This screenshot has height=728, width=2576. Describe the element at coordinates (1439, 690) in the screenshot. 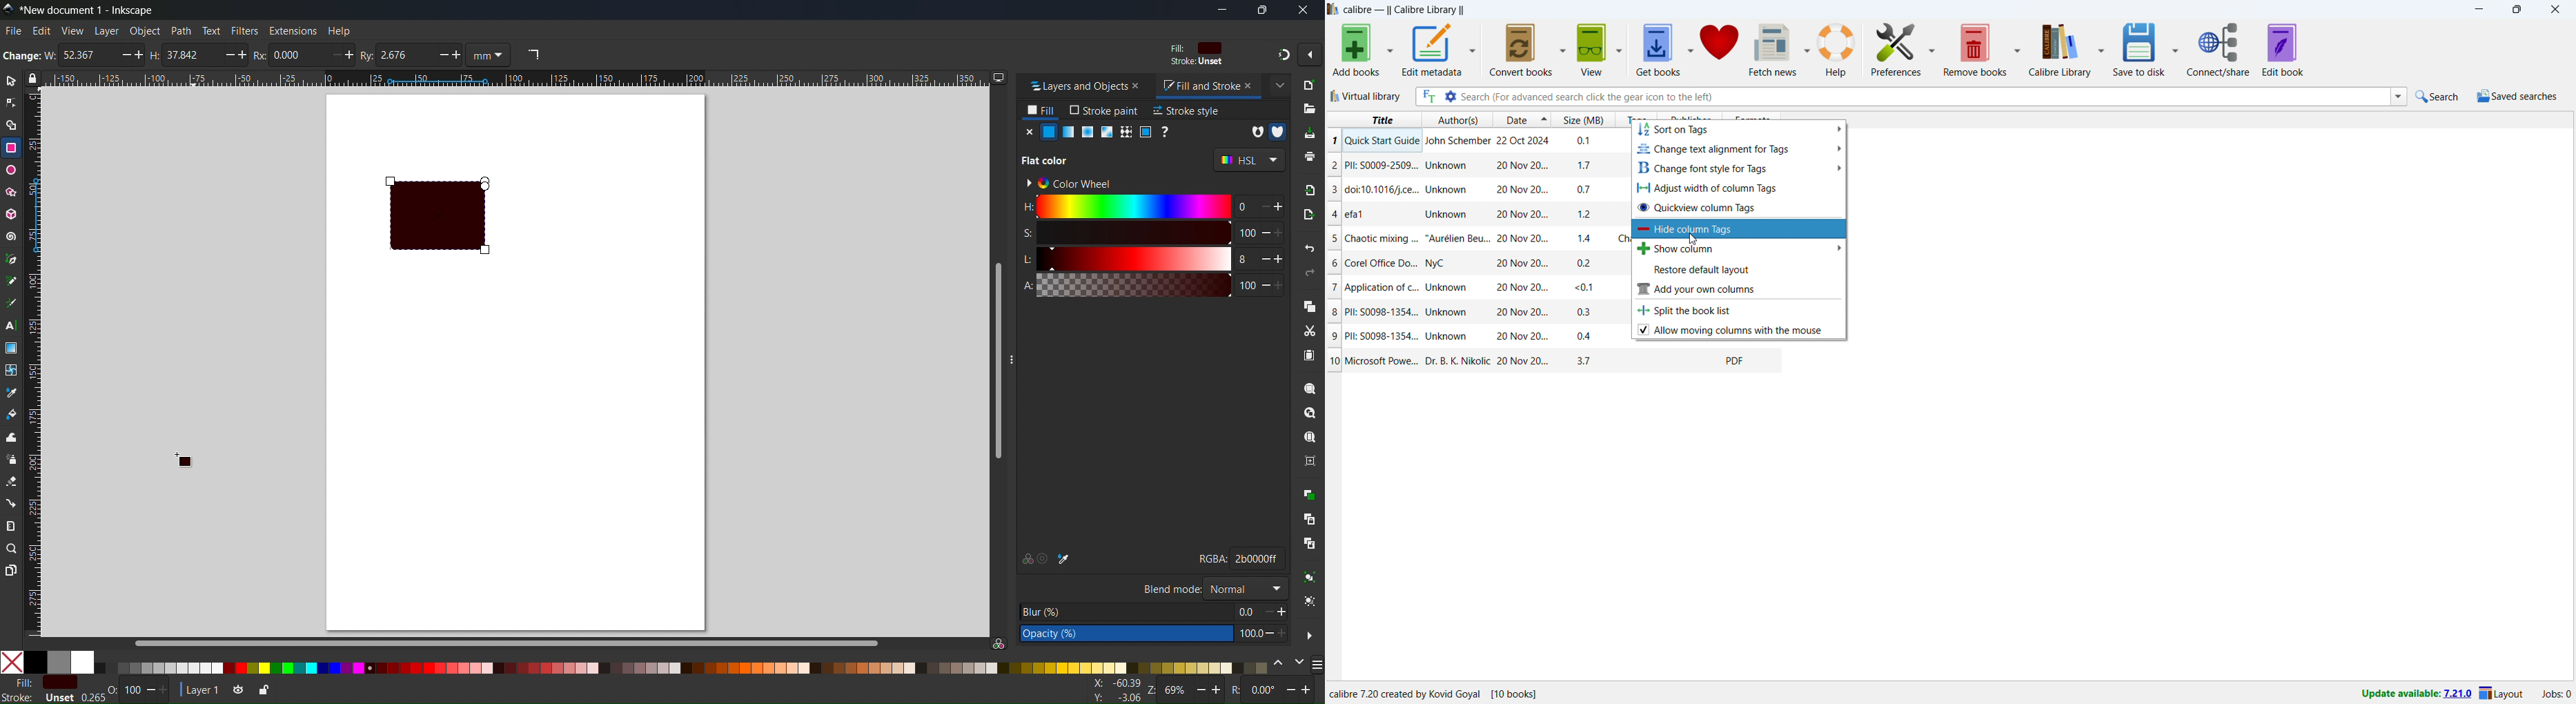

I see `` at that location.